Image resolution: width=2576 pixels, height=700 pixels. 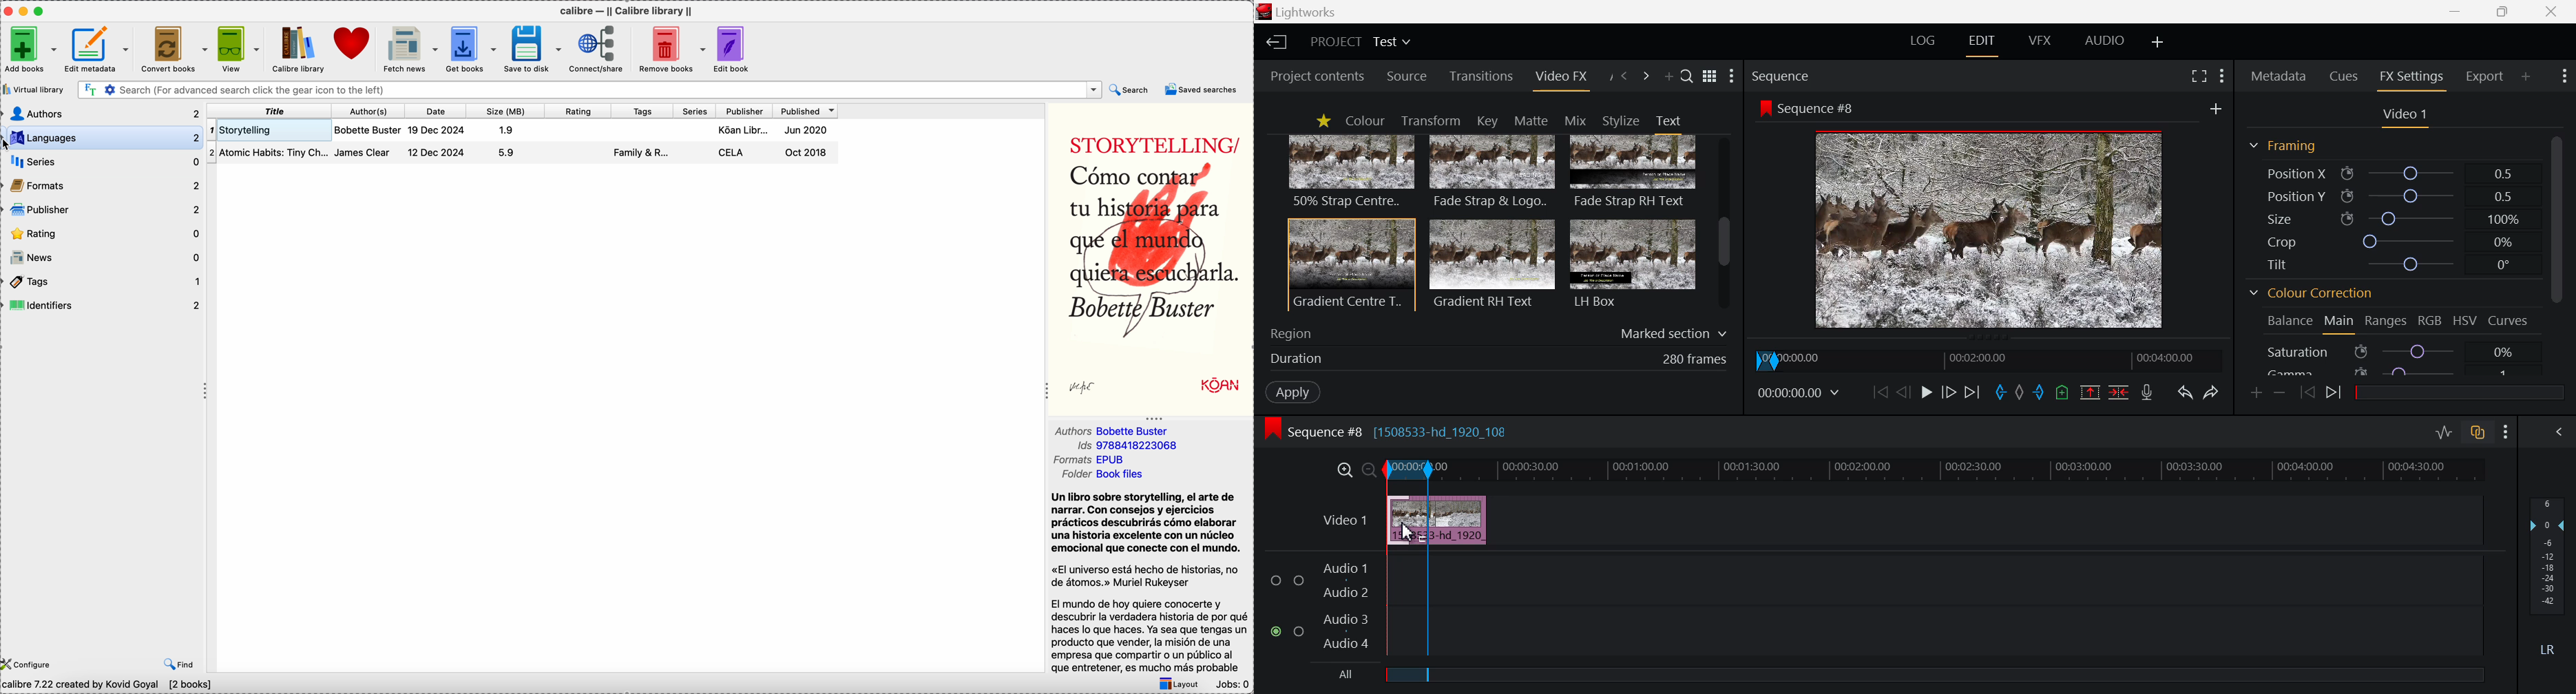 What do you see at coordinates (1364, 121) in the screenshot?
I see `Colour` at bounding box center [1364, 121].